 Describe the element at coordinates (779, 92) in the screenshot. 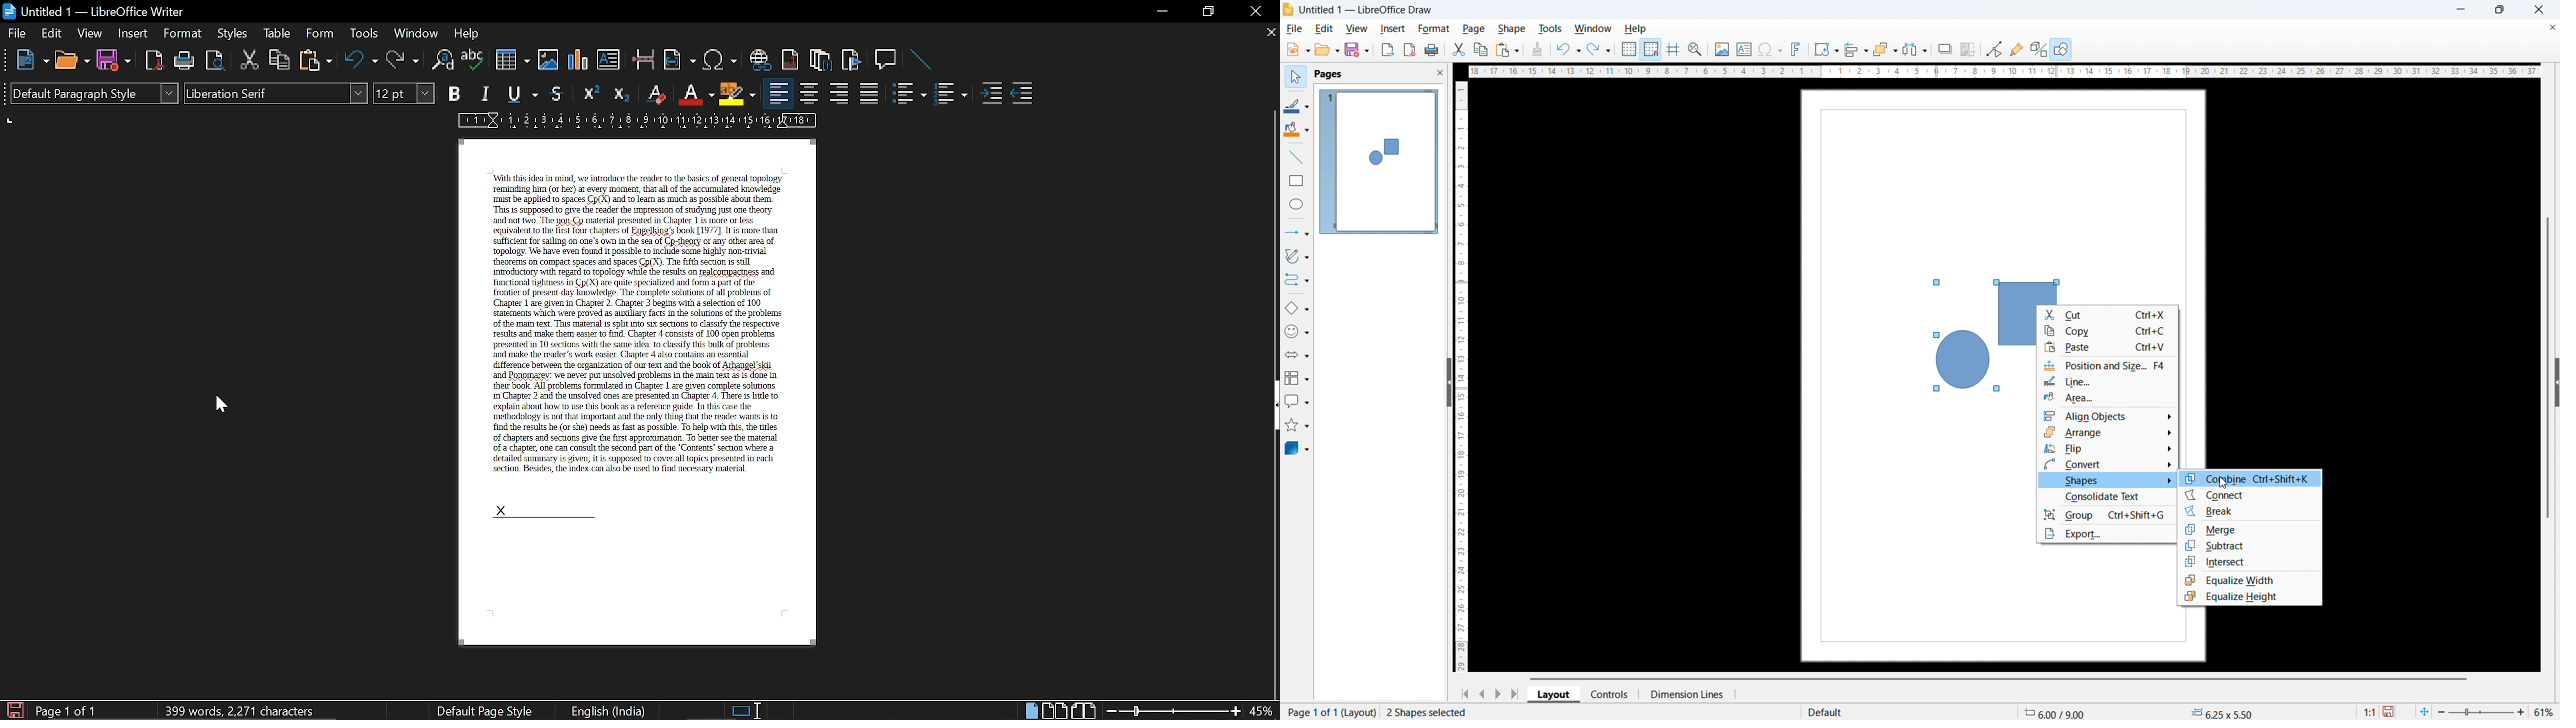

I see `align left` at that location.